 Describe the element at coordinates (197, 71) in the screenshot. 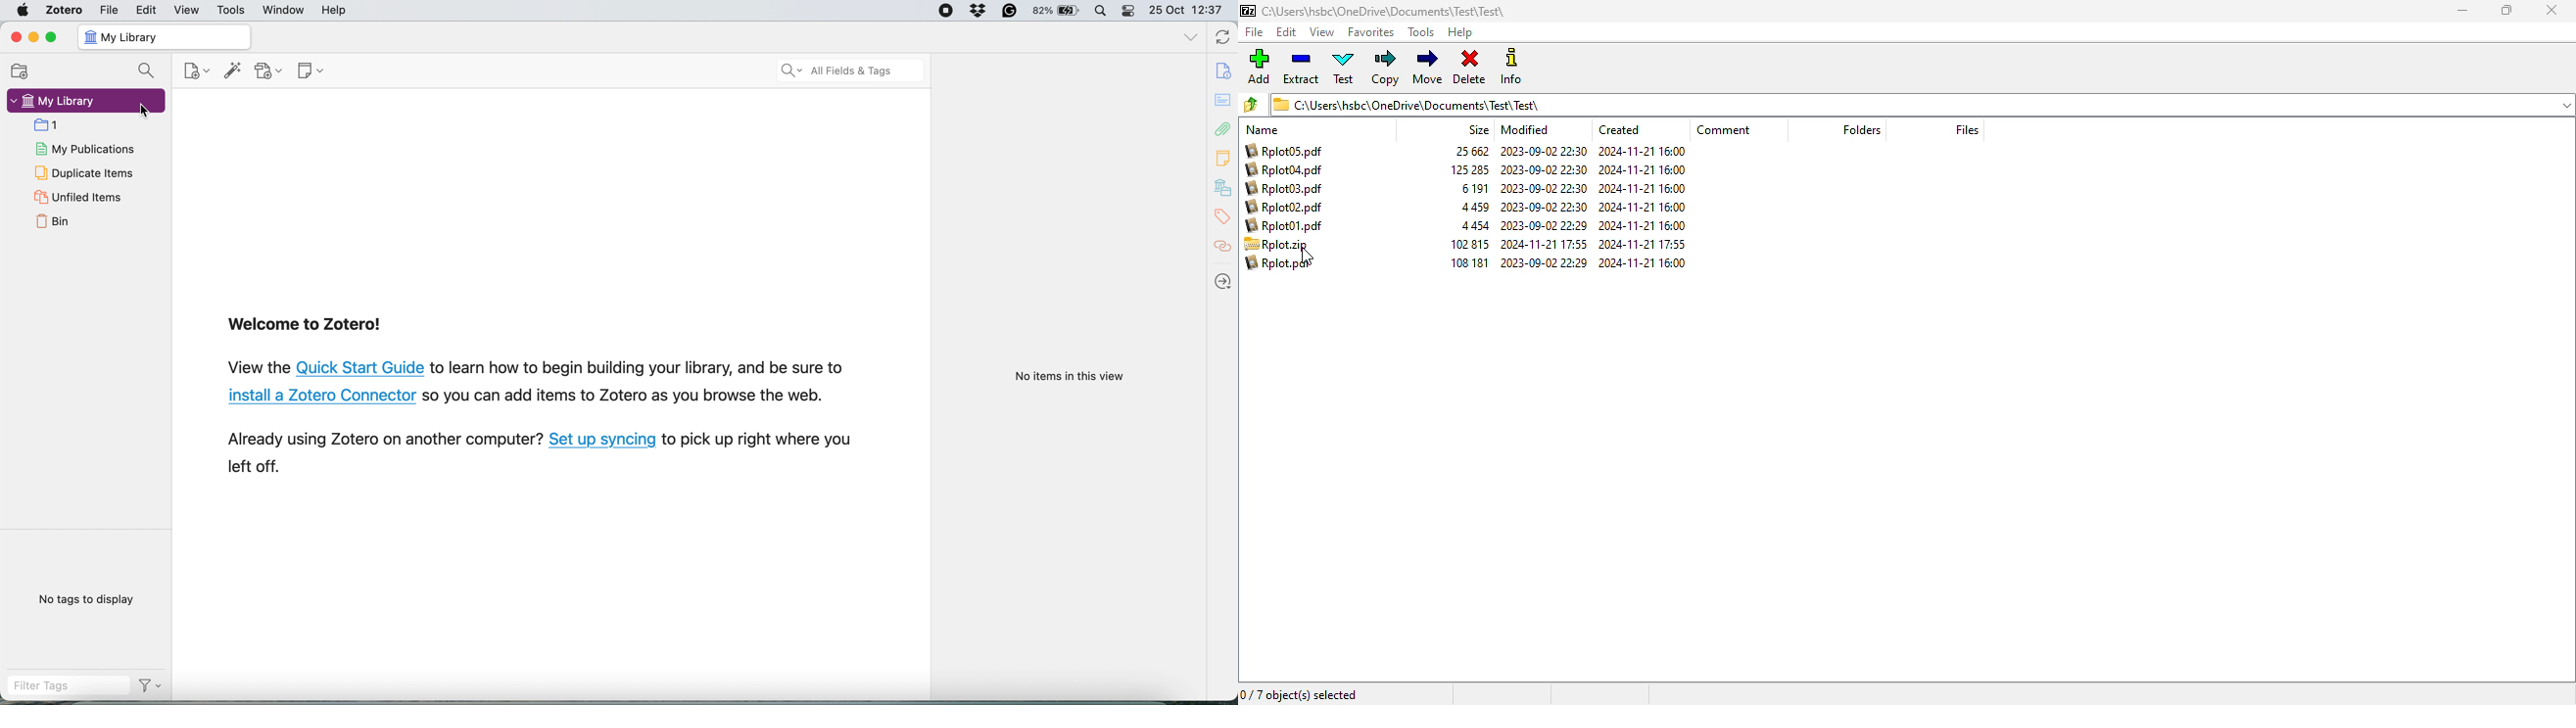

I see `new item` at that location.